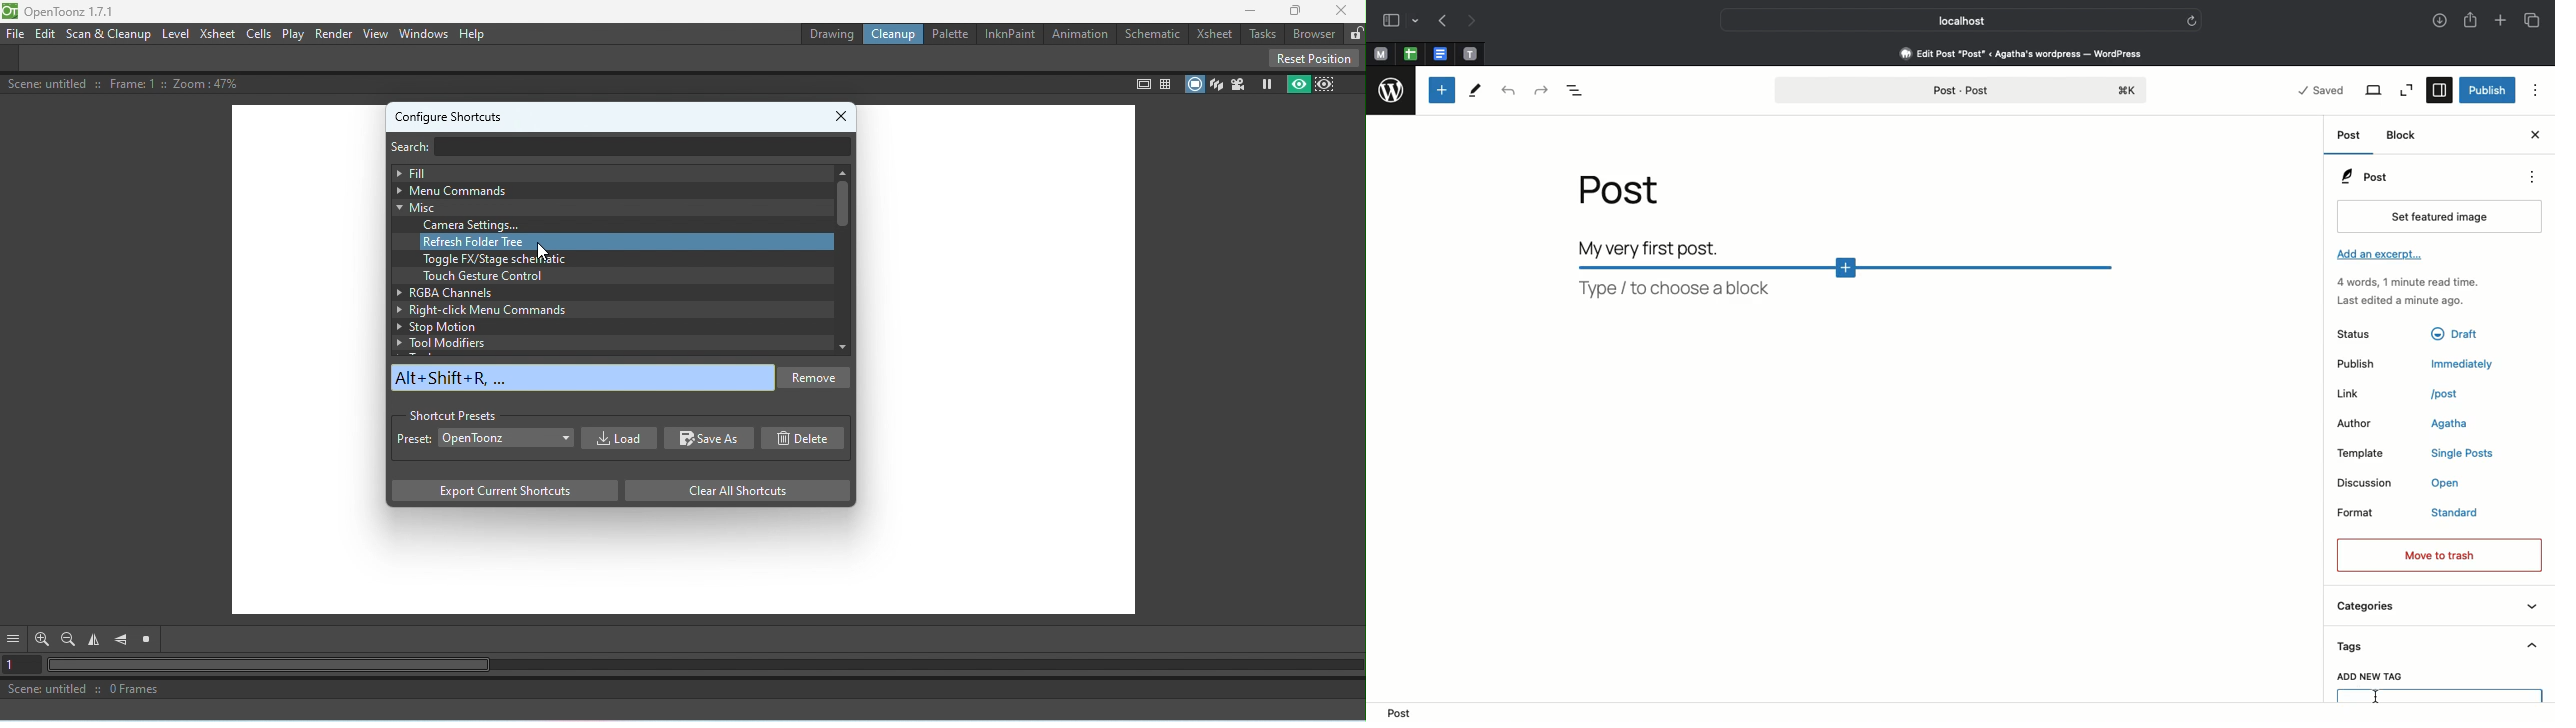 This screenshot has width=2576, height=728. I want to click on InknPaint, so click(1008, 34).